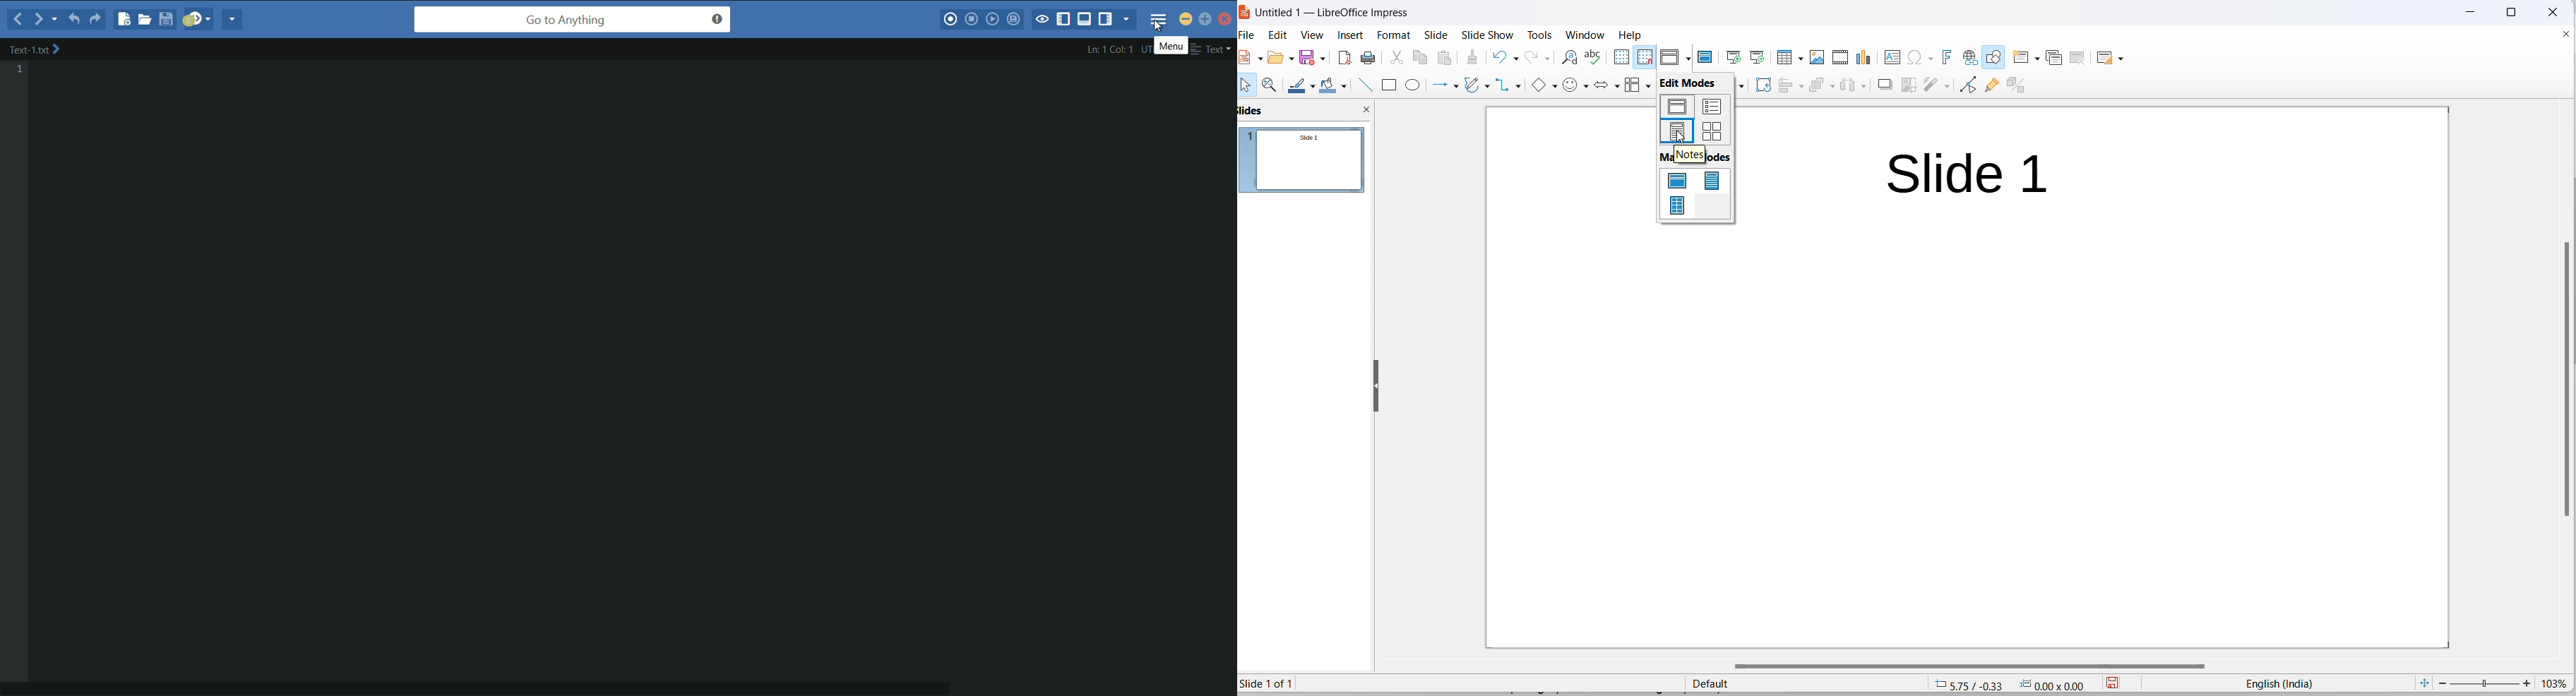 Image resolution: width=2576 pixels, height=700 pixels. Describe the element at coordinates (1954, 175) in the screenshot. I see `Slide title` at that location.